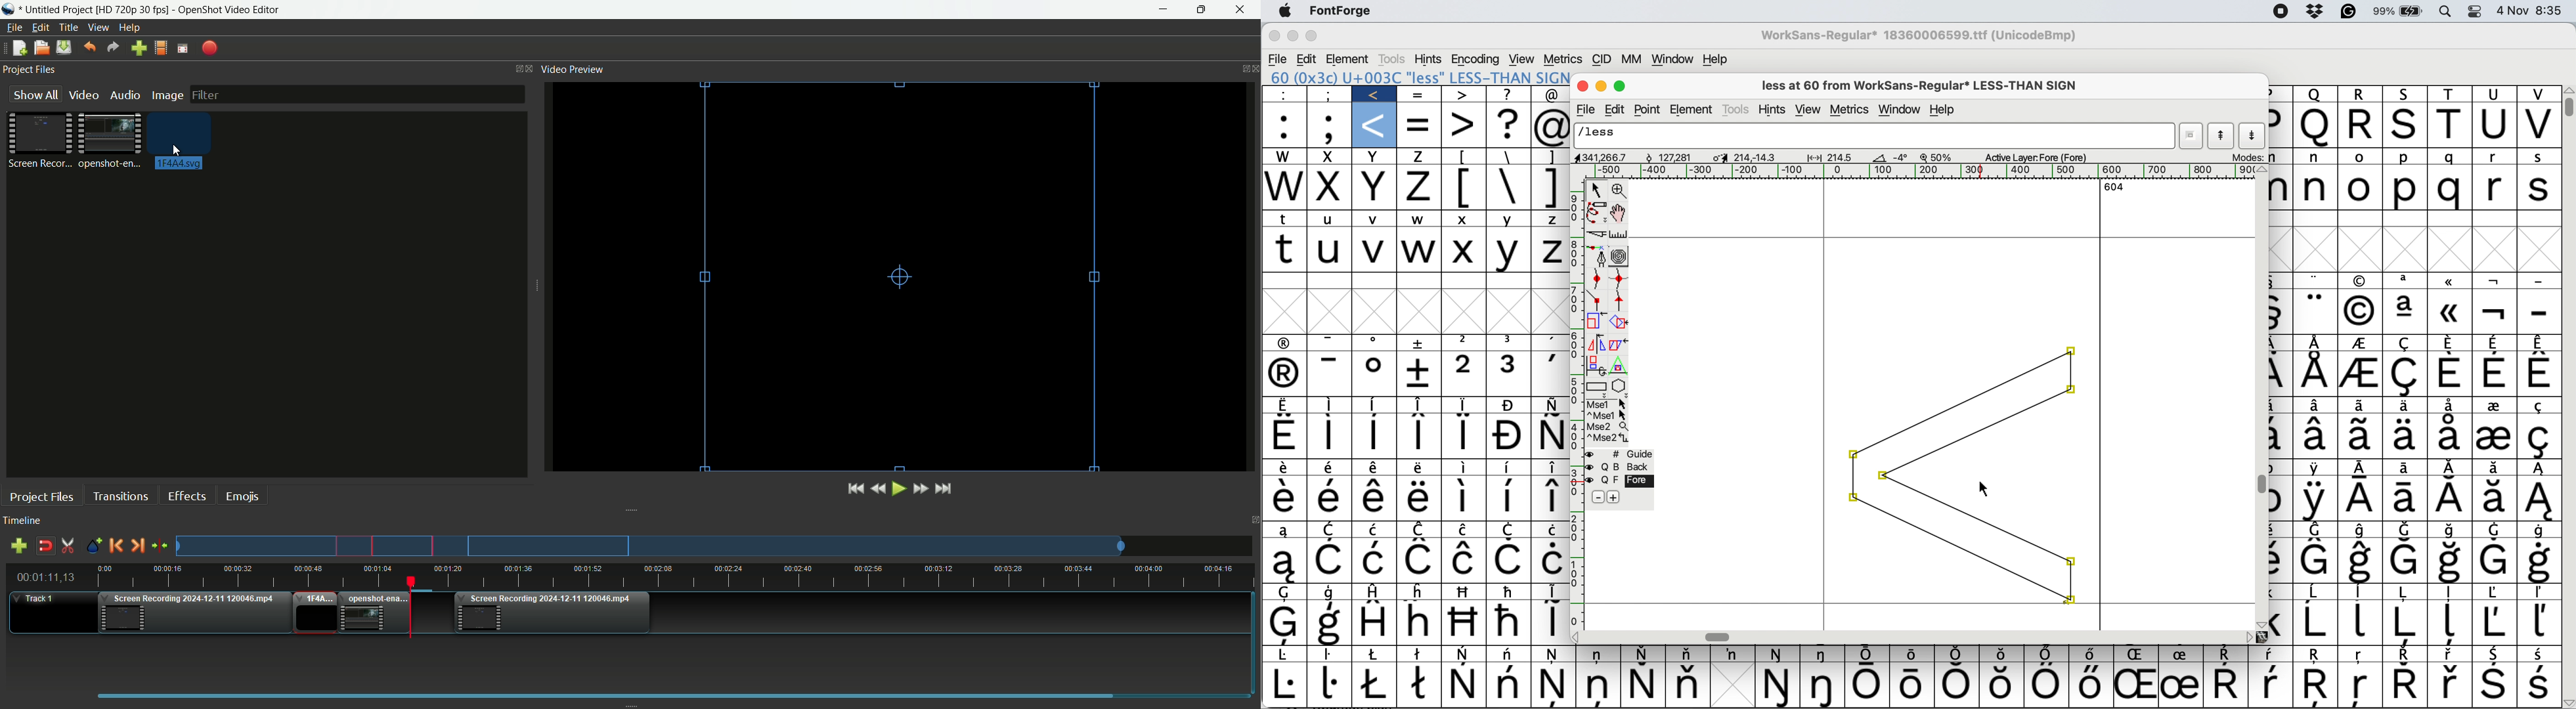 Image resolution: width=2576 pixels, height=728 pixels. I want to click on Symbol, so click(2450, 280).